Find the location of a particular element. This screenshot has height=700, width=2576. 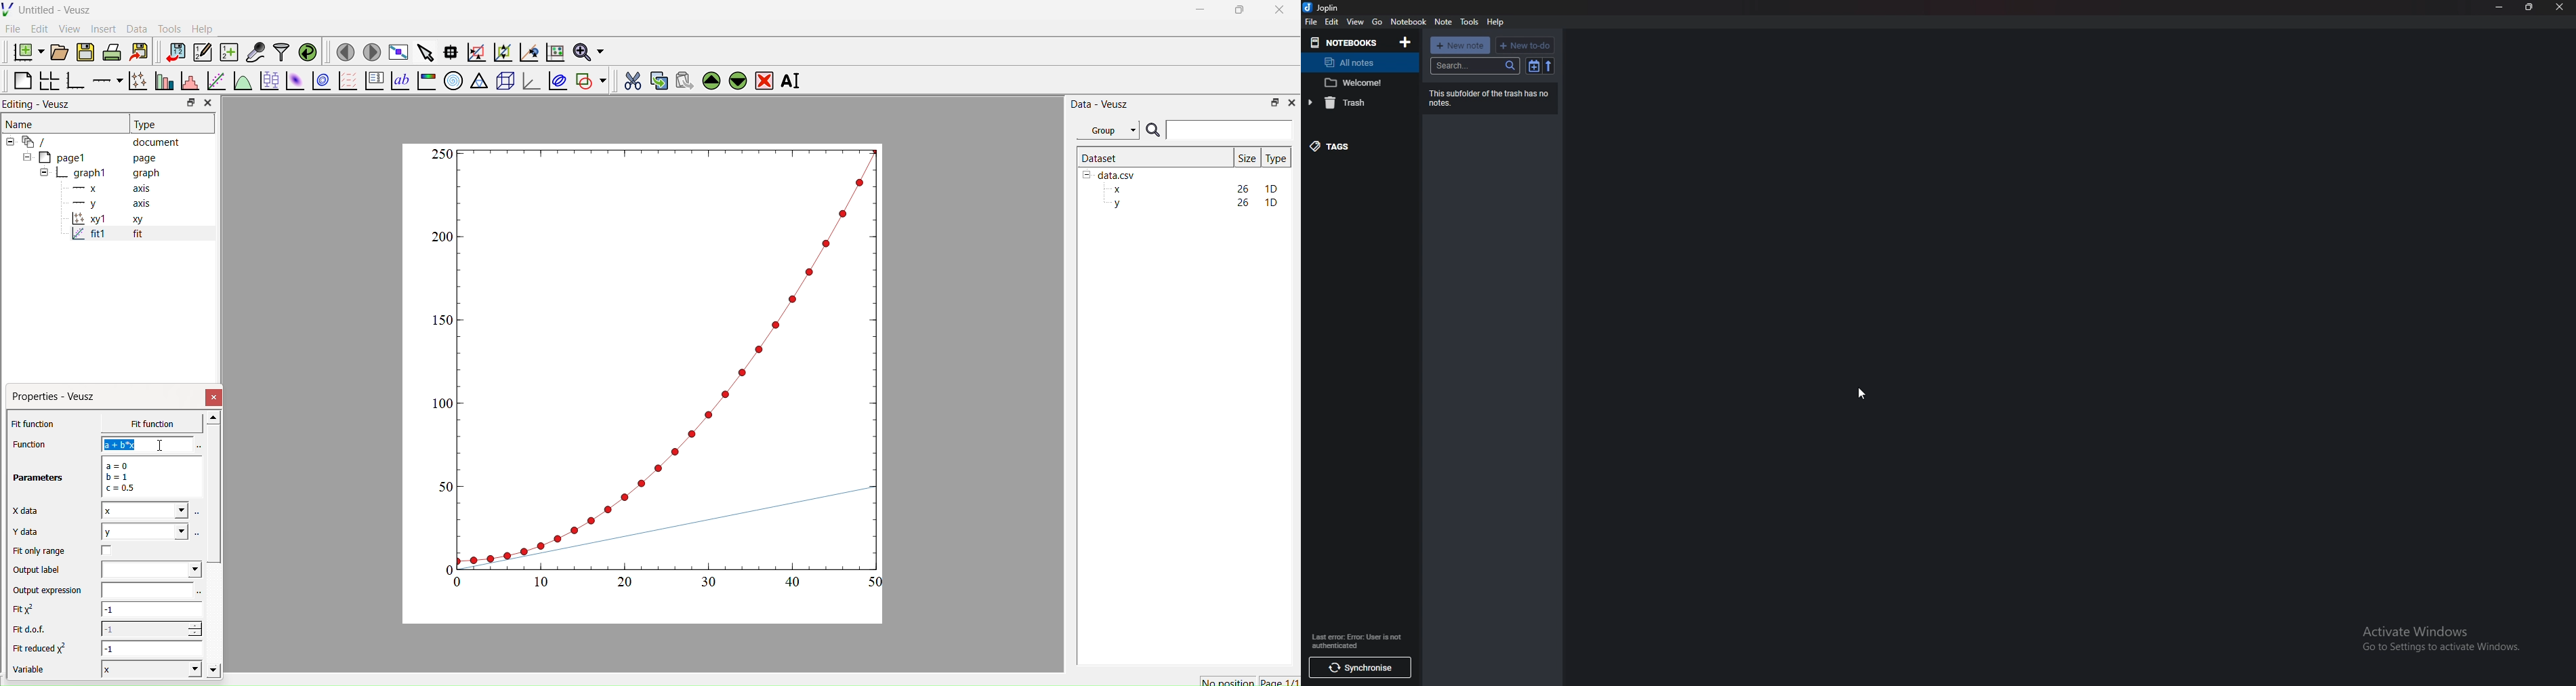

Group  is located at coordinates (1107, 130).